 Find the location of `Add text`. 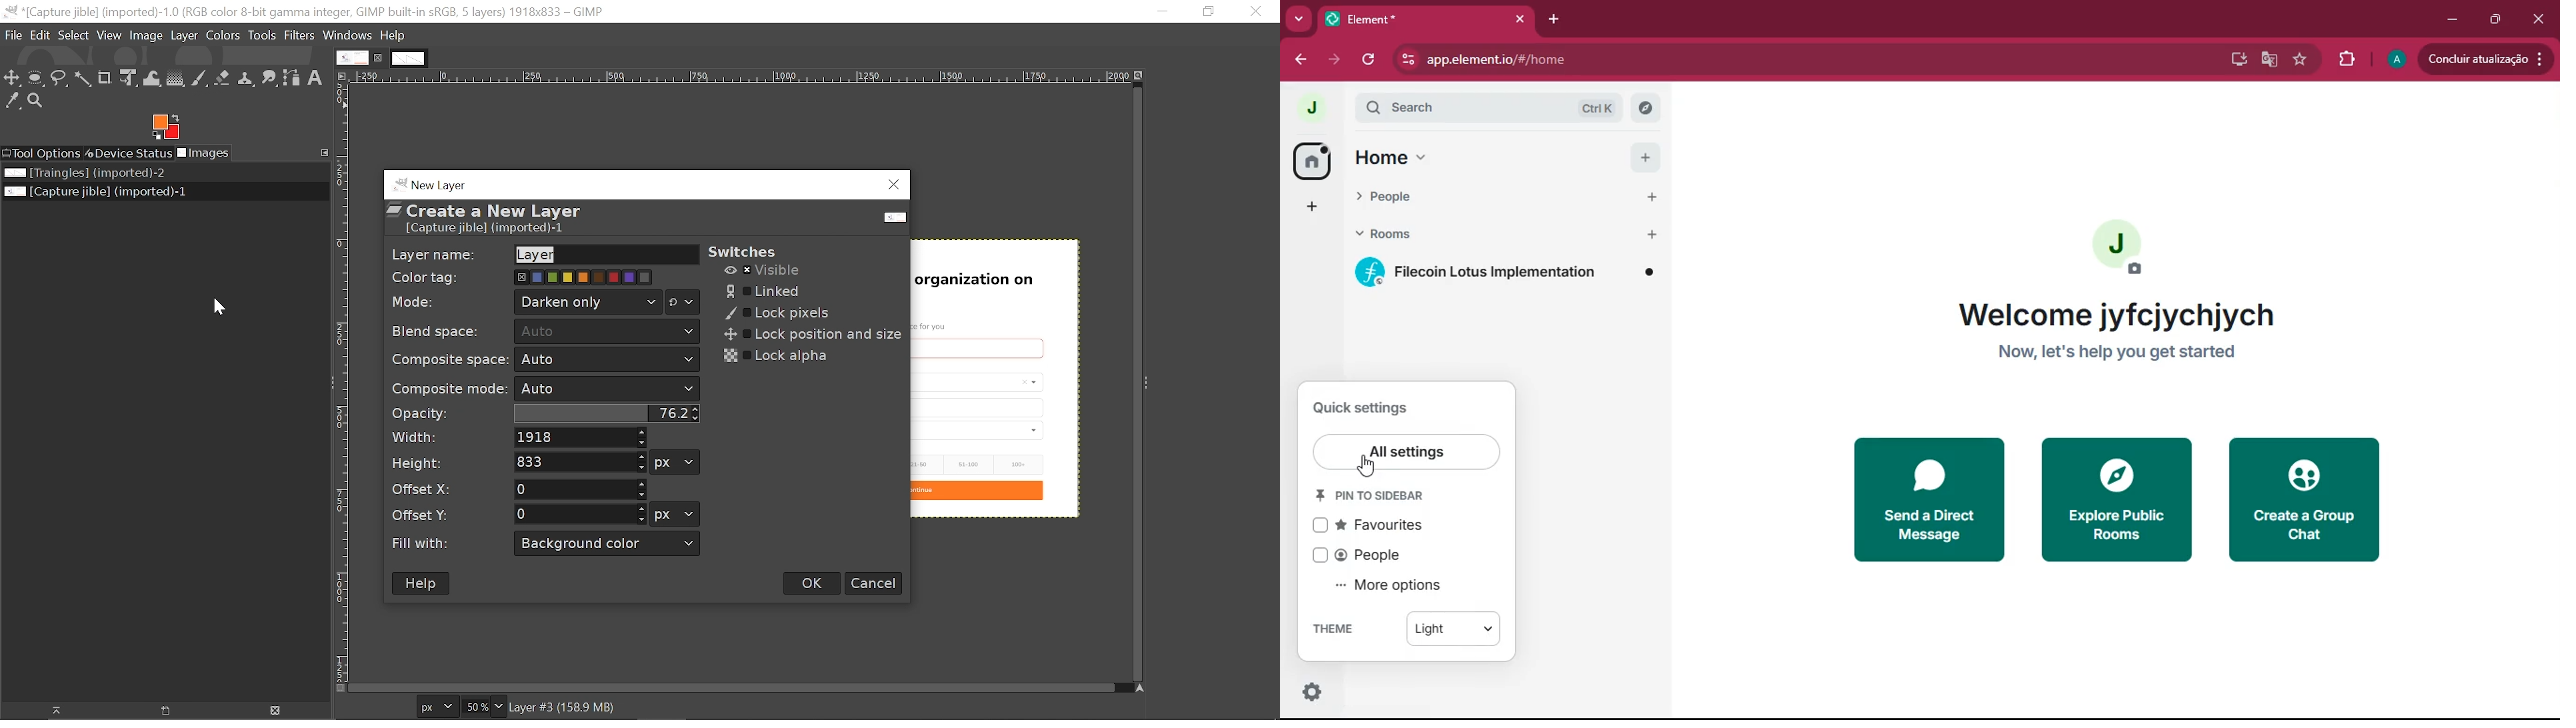

Add text is located at coordinates (319, 79).